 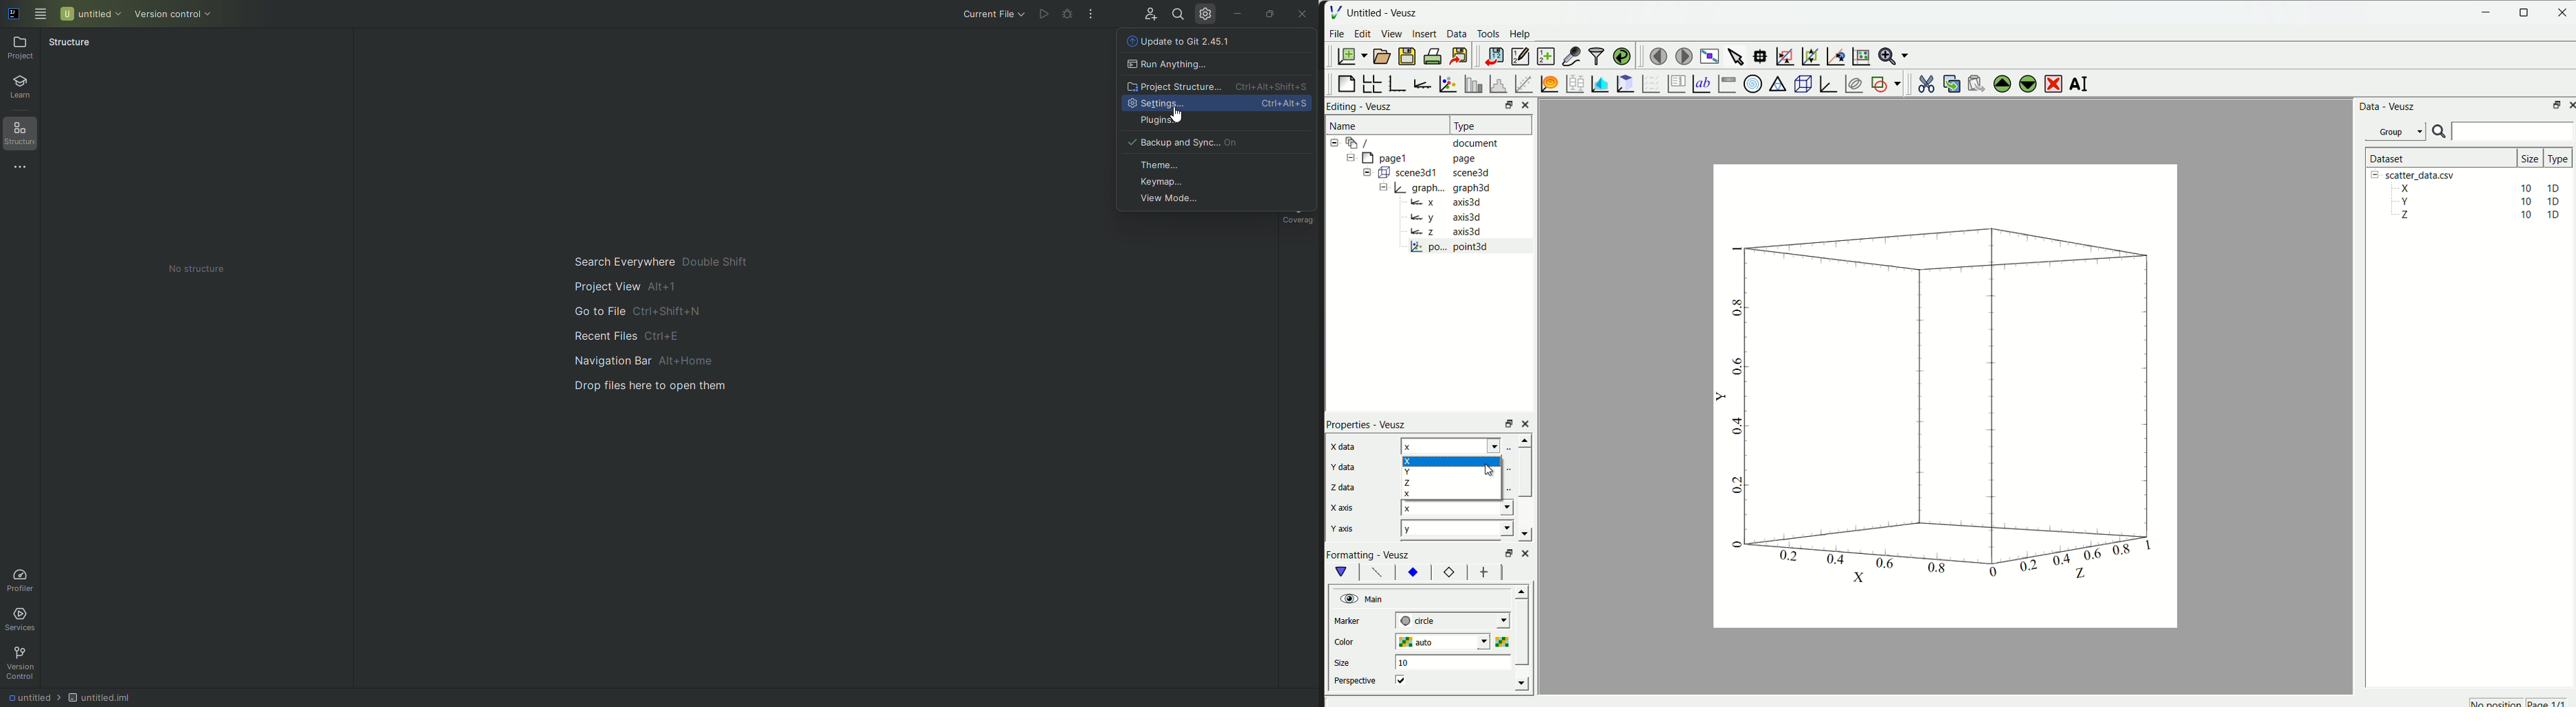 I want to click on Group , so click(x=2395, y=133).